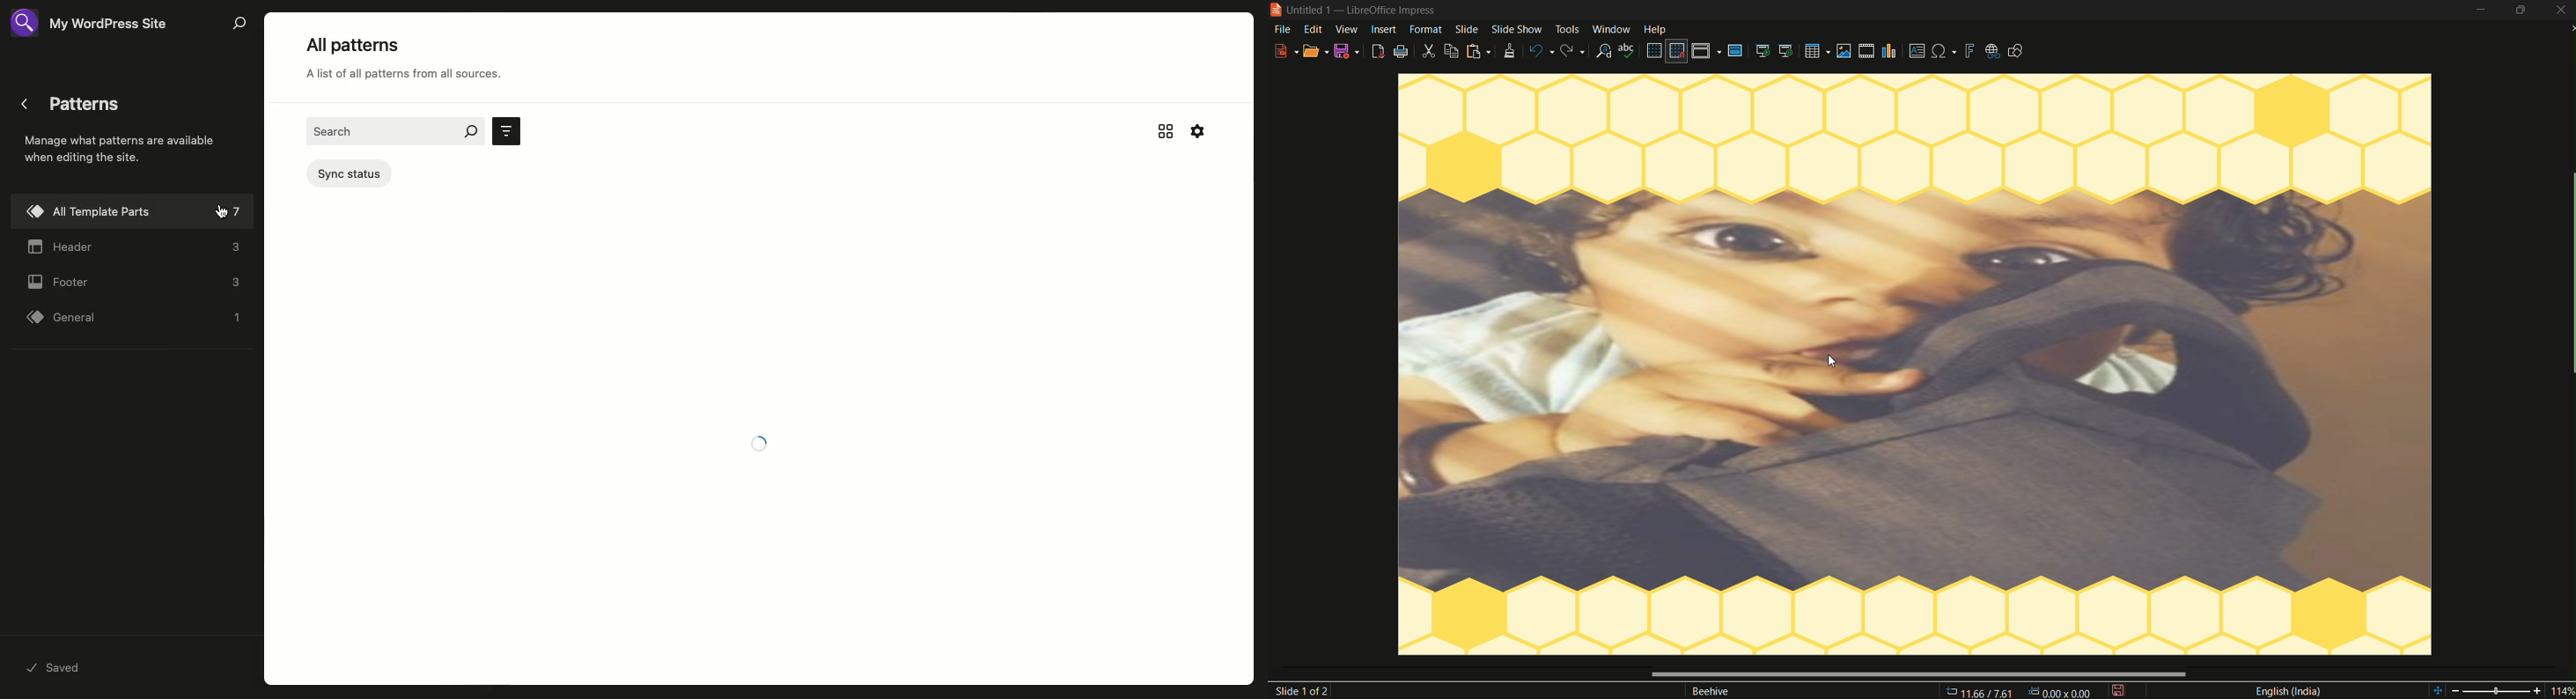 The height and width of the screenshot is (700, 2576). I want to click on spelling, so click(1629, 51).